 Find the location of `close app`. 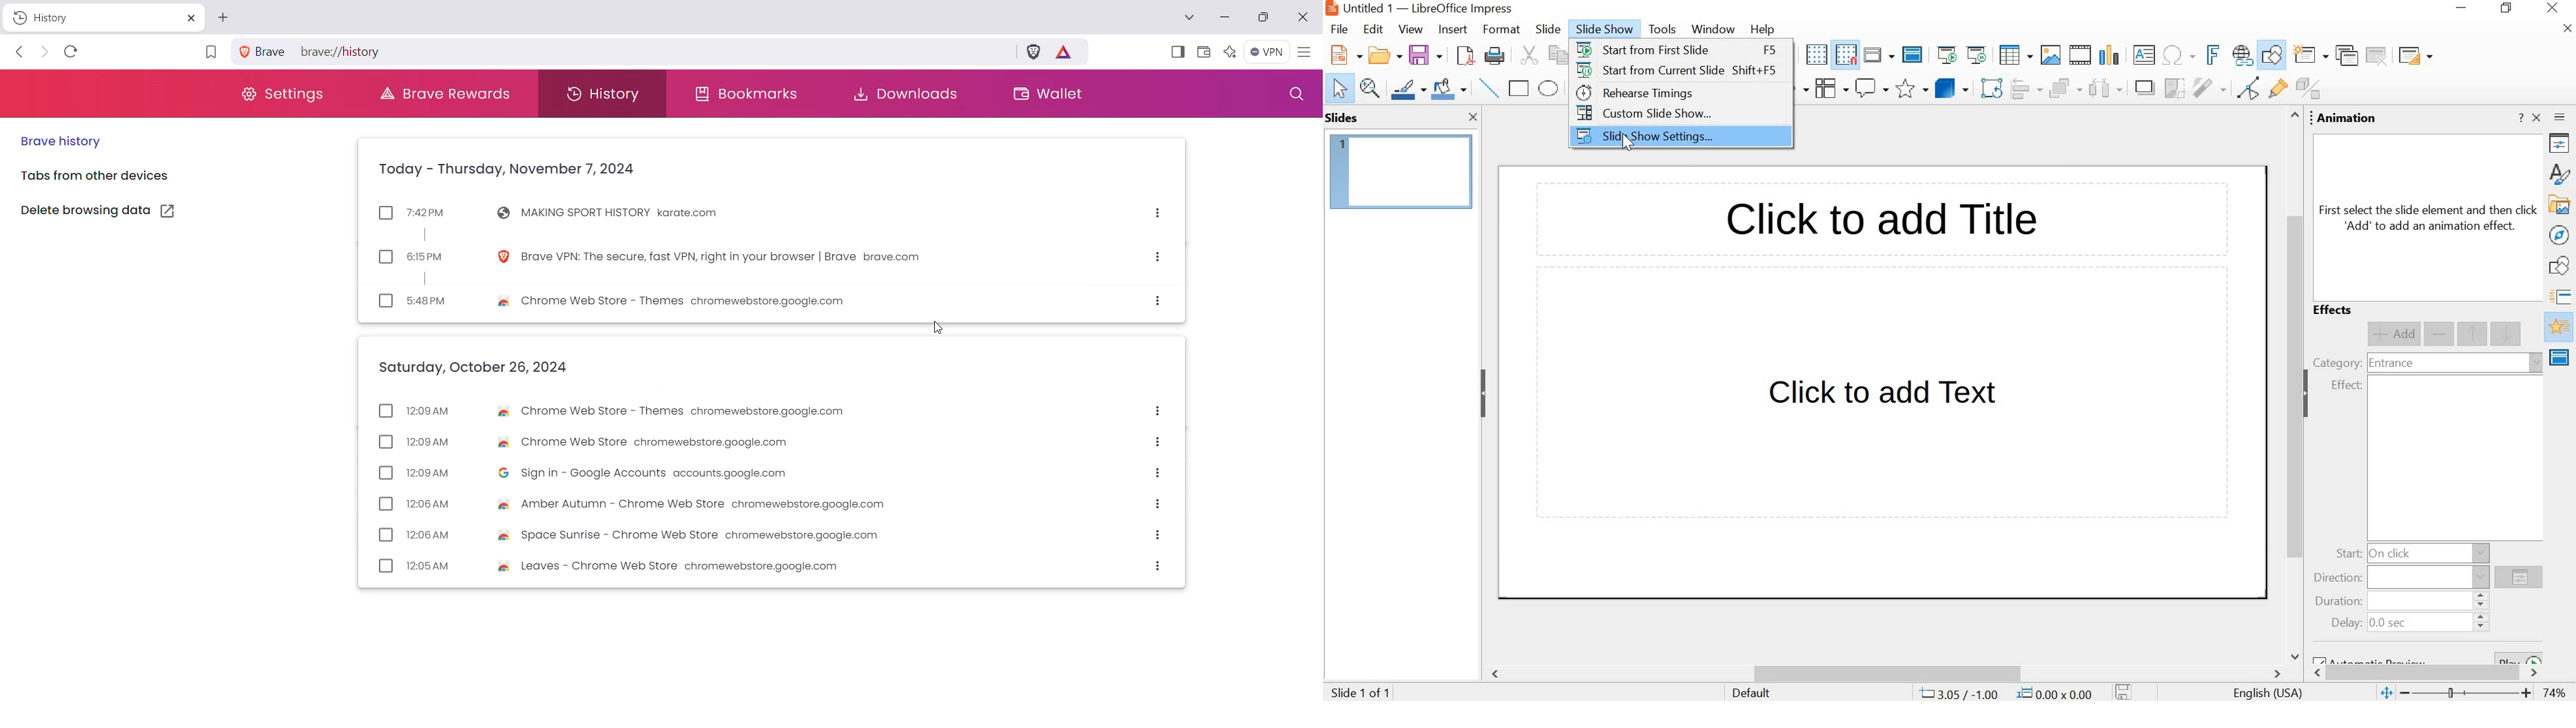

close app is located at coordinates (2554, 9).